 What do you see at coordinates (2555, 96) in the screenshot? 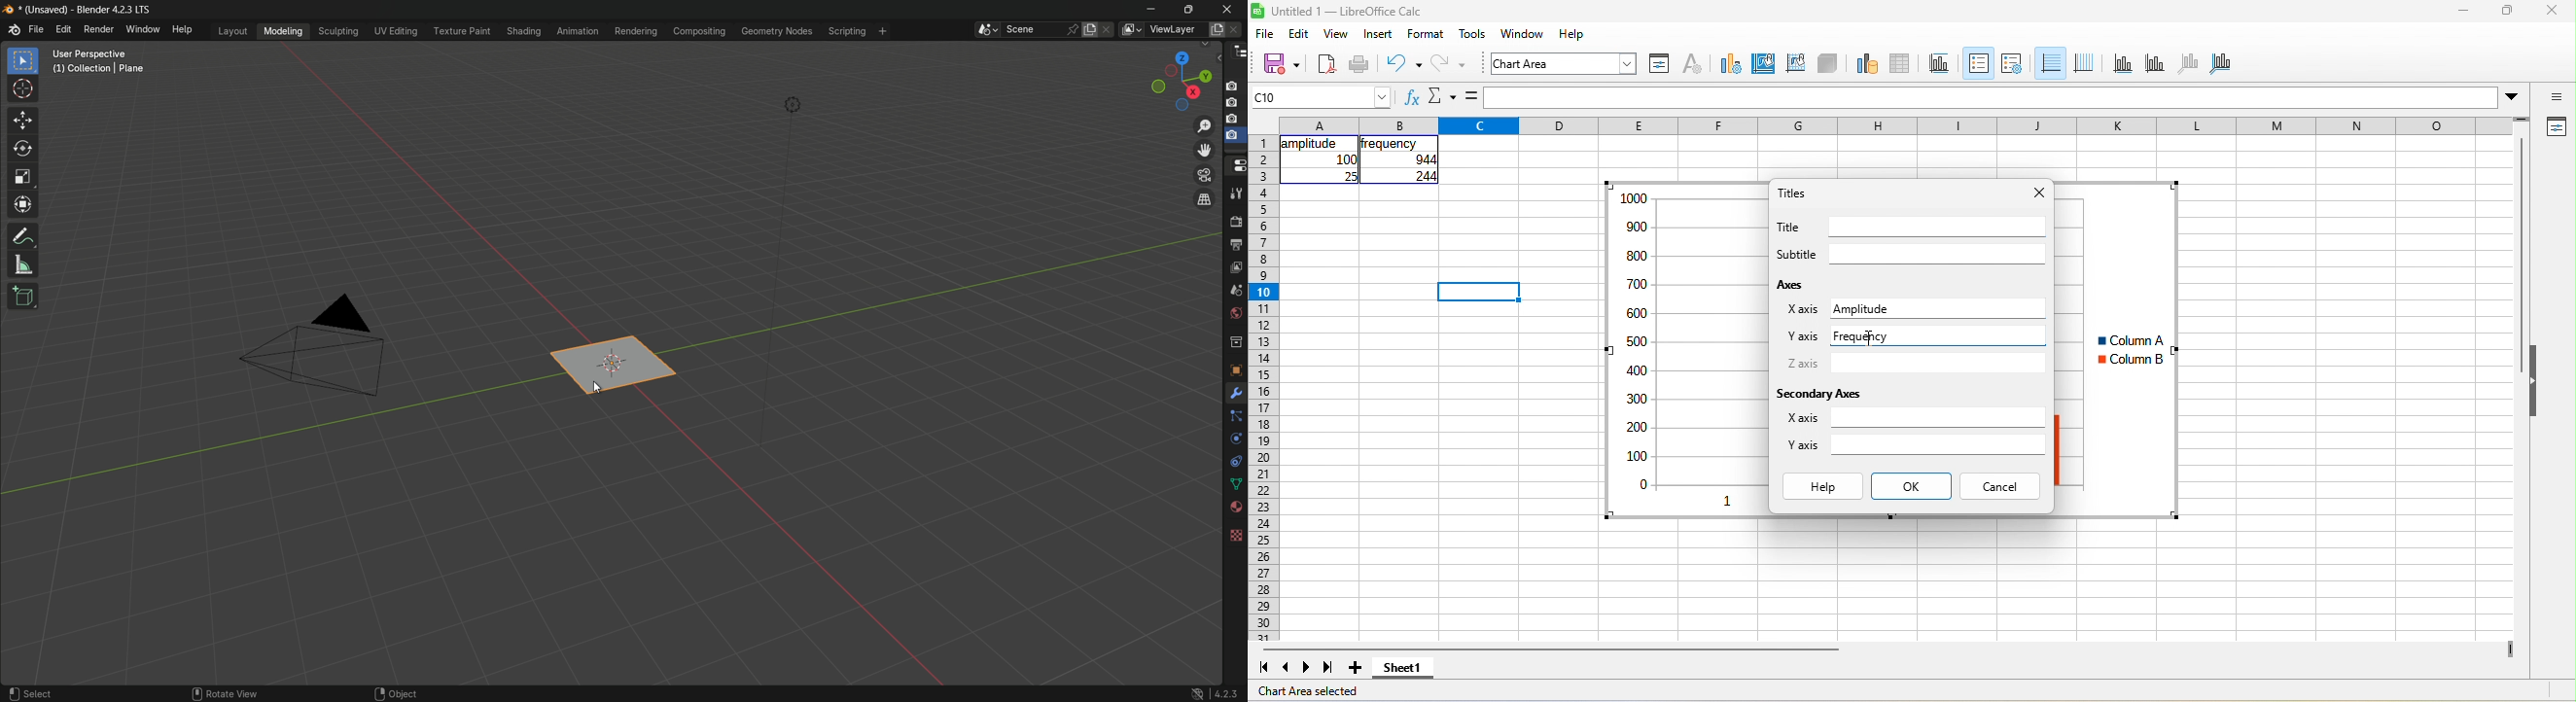
I see `sidebar settings` at bounding box center [2555, 96].